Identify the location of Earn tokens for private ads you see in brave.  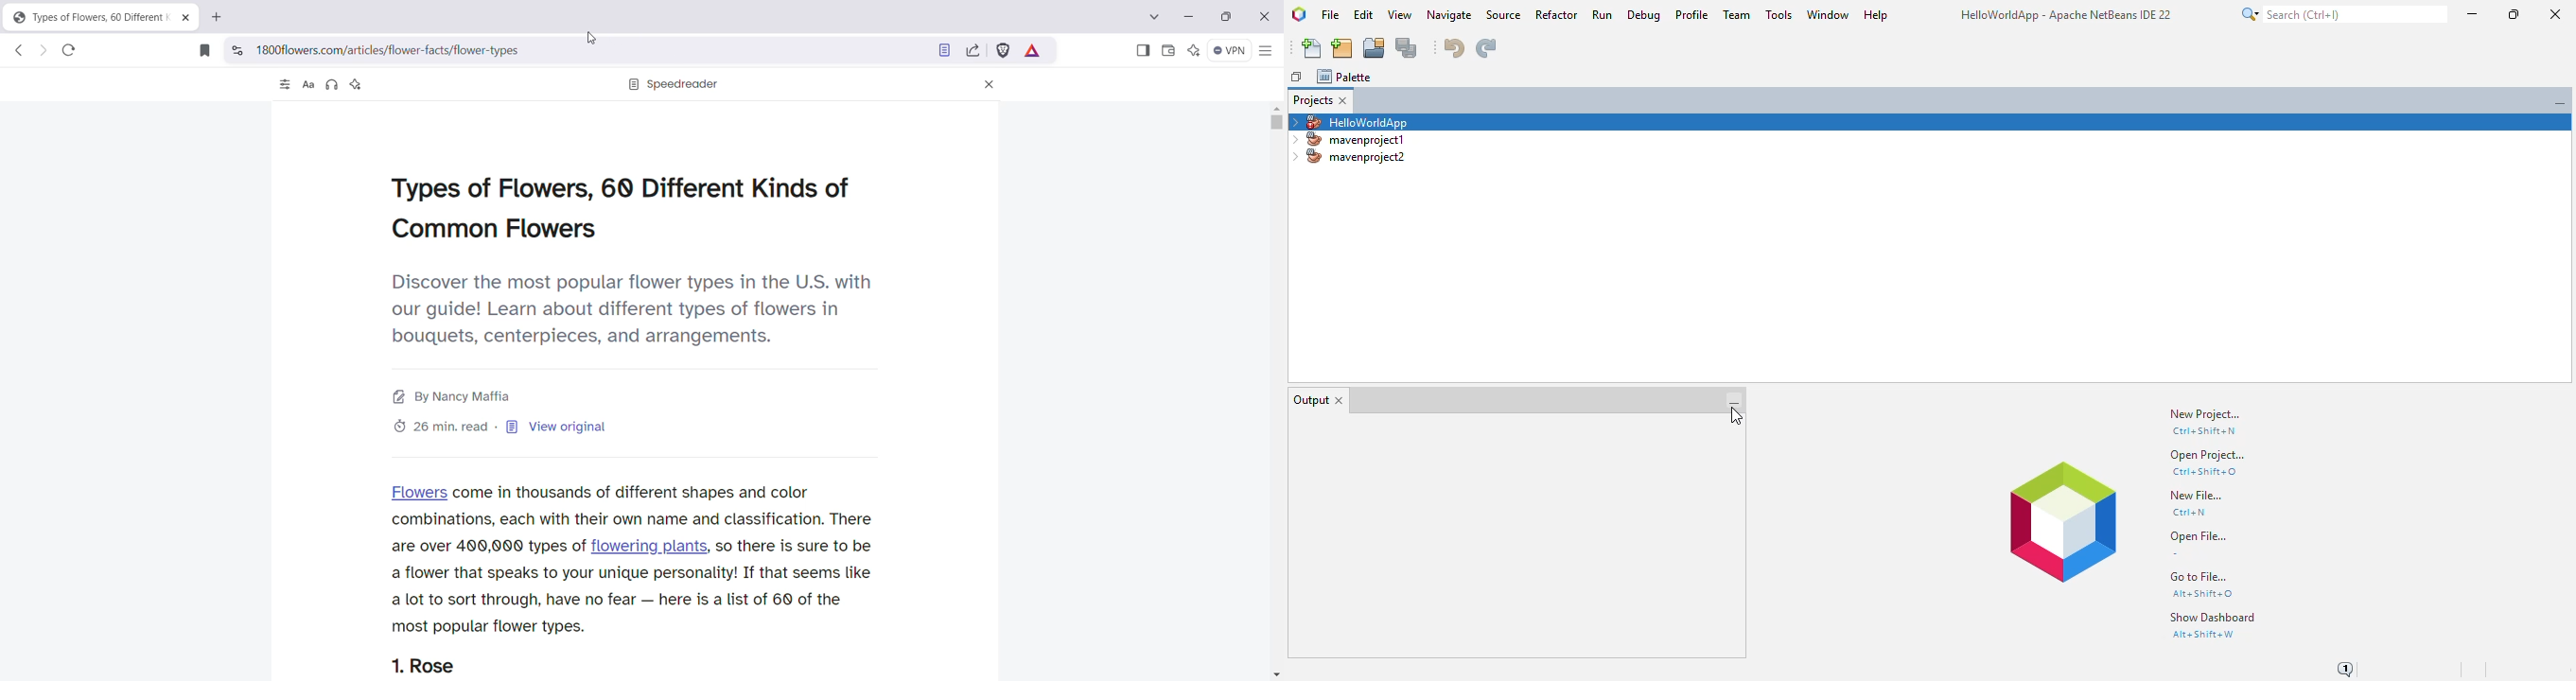
(1034, 51).